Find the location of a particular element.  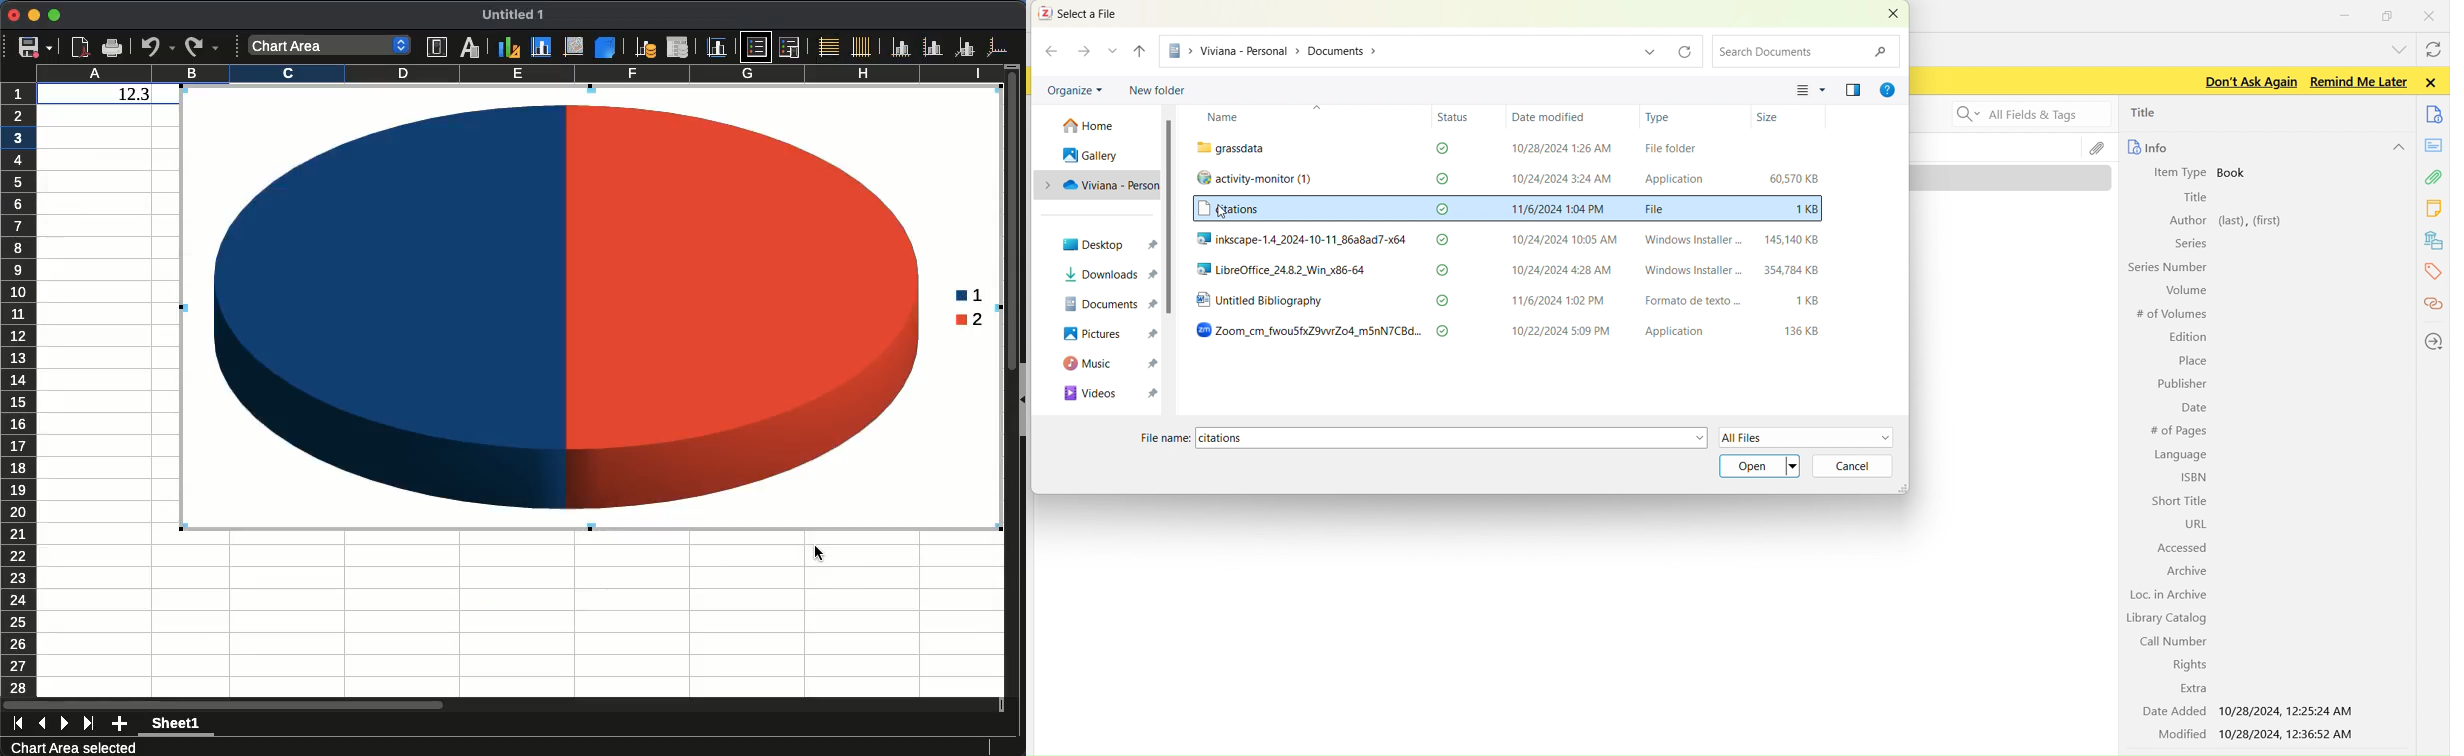

“ grassdata is located at coordinates (1236, 151).